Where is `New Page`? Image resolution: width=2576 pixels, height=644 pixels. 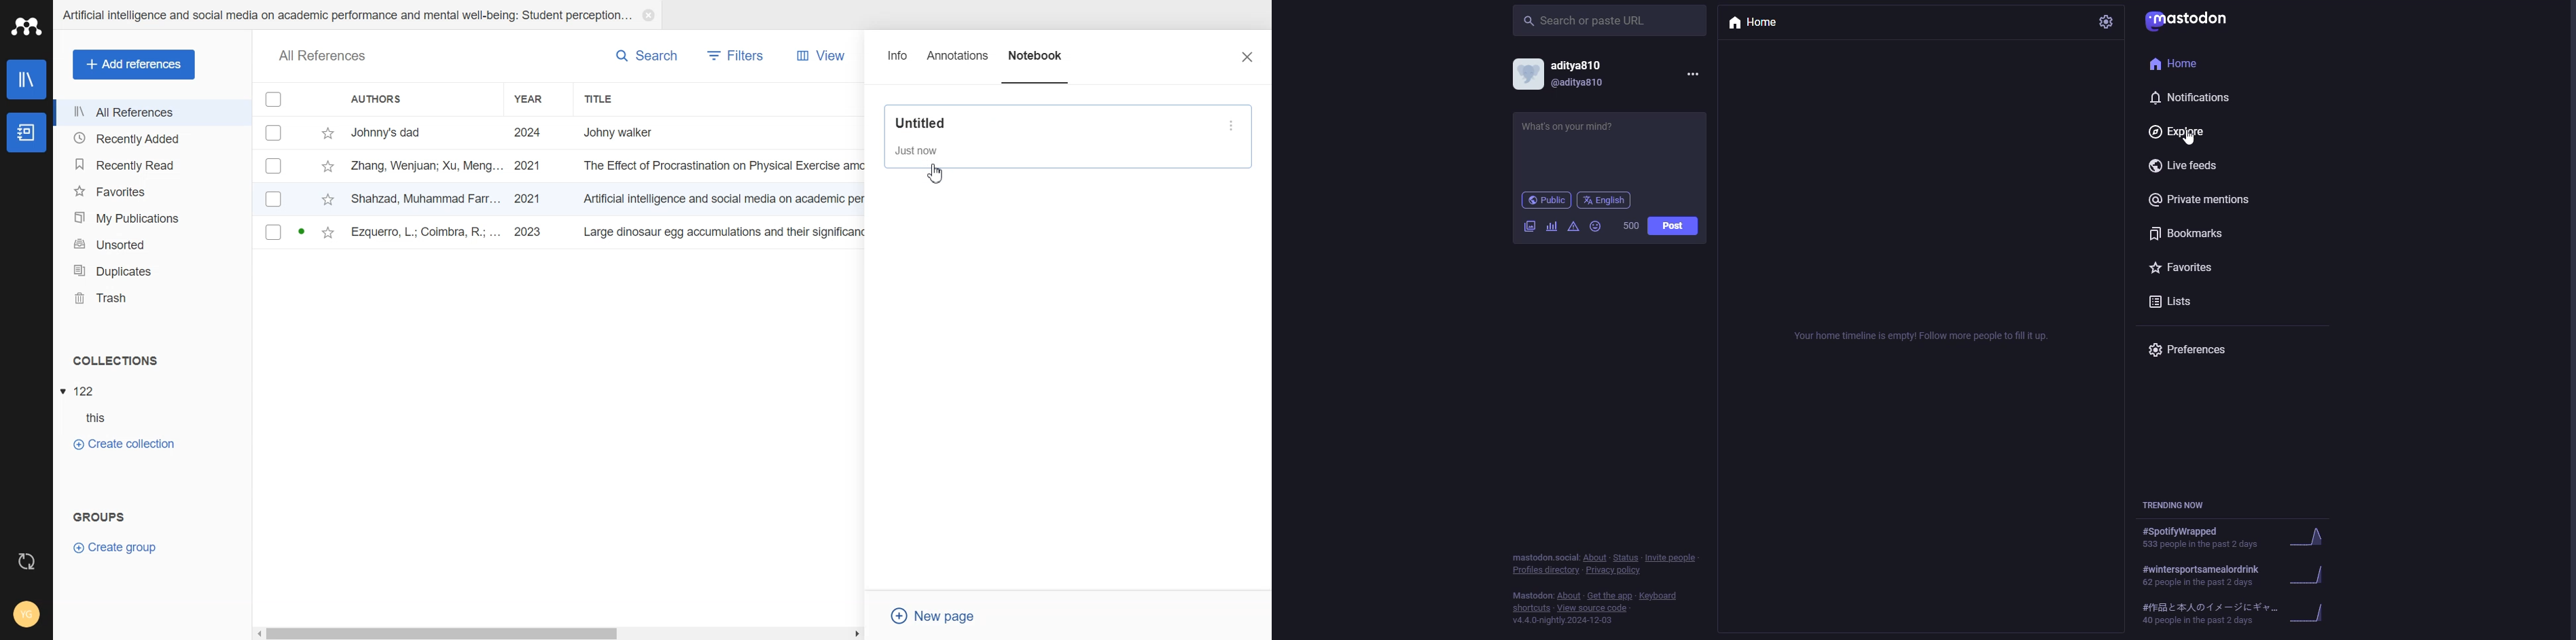
New Page is located at coordinates (939, 616).